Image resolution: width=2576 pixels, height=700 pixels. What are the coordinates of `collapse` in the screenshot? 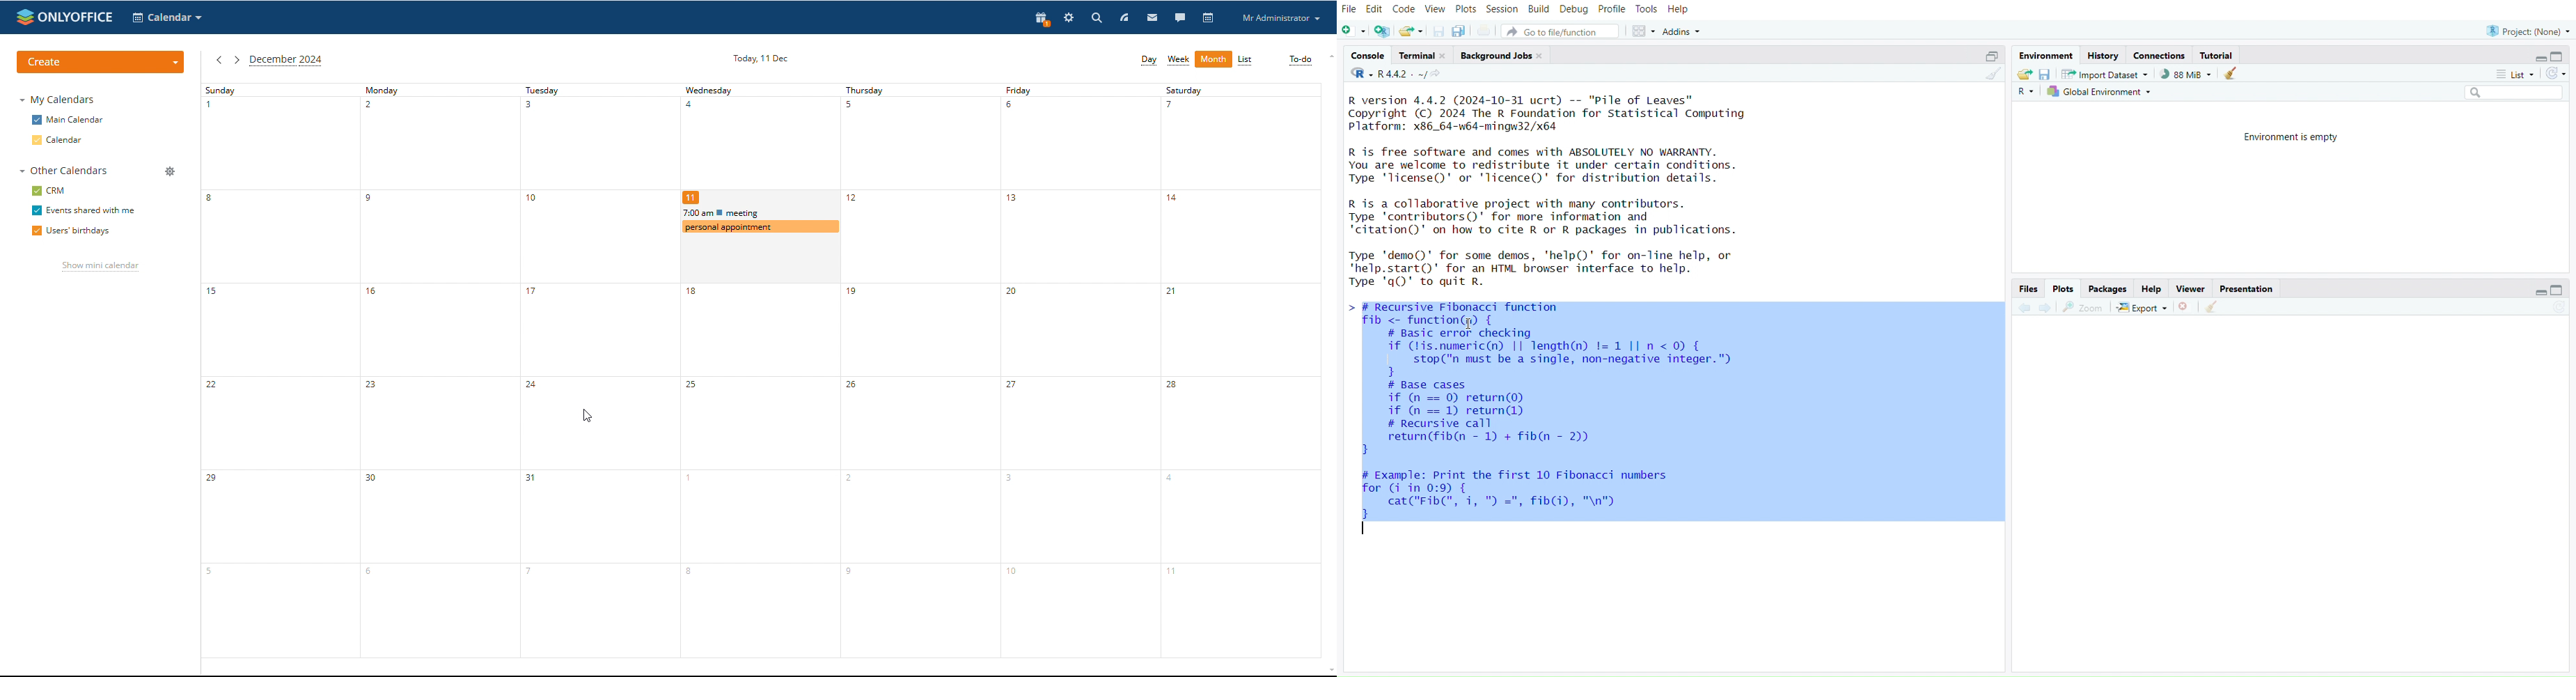 It's located at (1989, 57).